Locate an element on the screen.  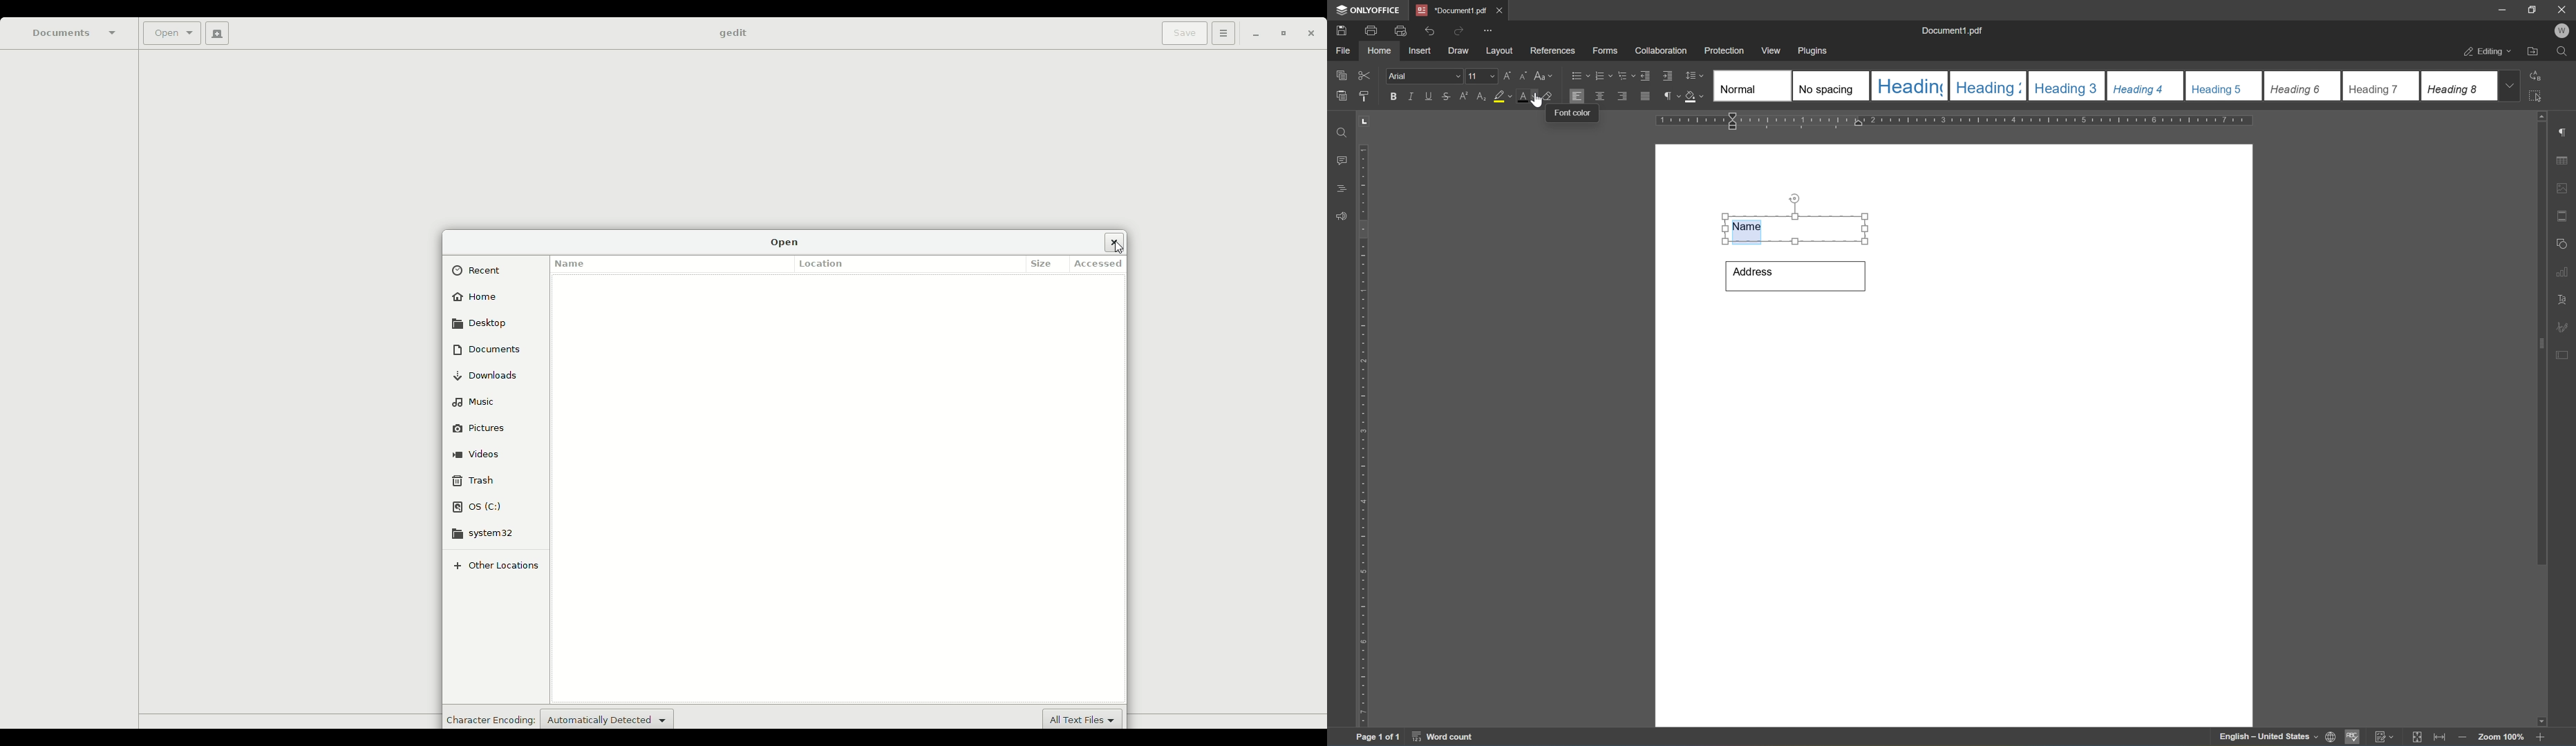
find is located at coordinates (2562, 52).